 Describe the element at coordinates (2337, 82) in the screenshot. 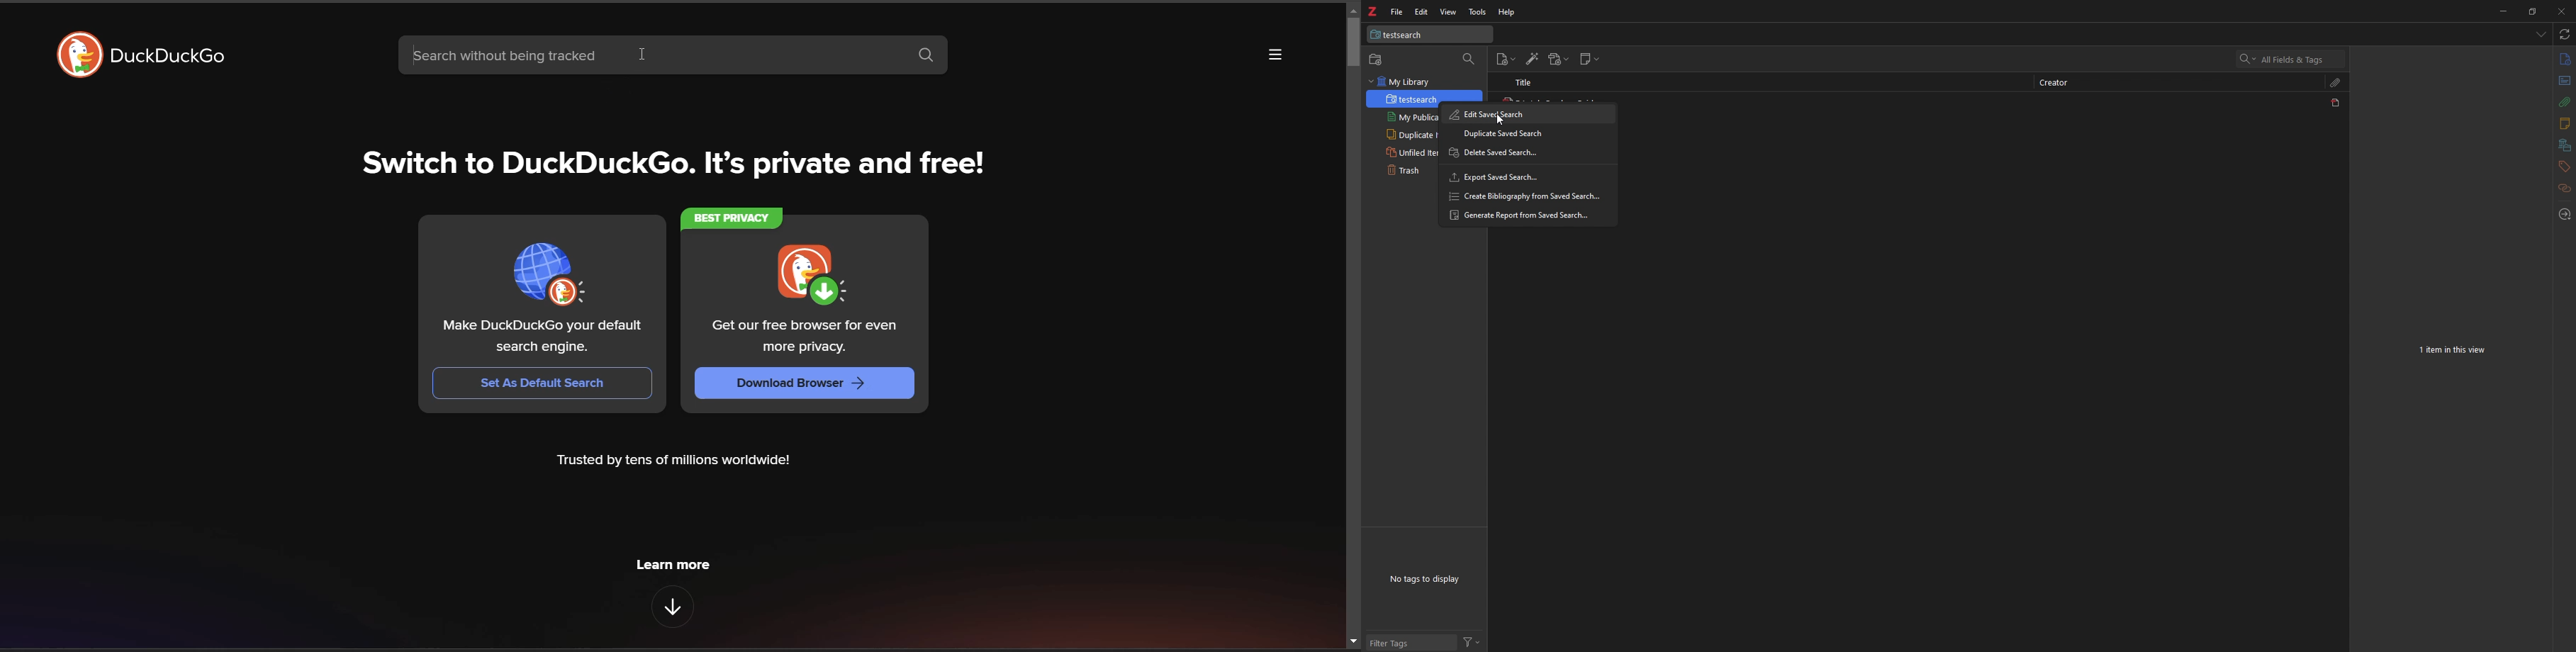

I see `attachment` at that location.